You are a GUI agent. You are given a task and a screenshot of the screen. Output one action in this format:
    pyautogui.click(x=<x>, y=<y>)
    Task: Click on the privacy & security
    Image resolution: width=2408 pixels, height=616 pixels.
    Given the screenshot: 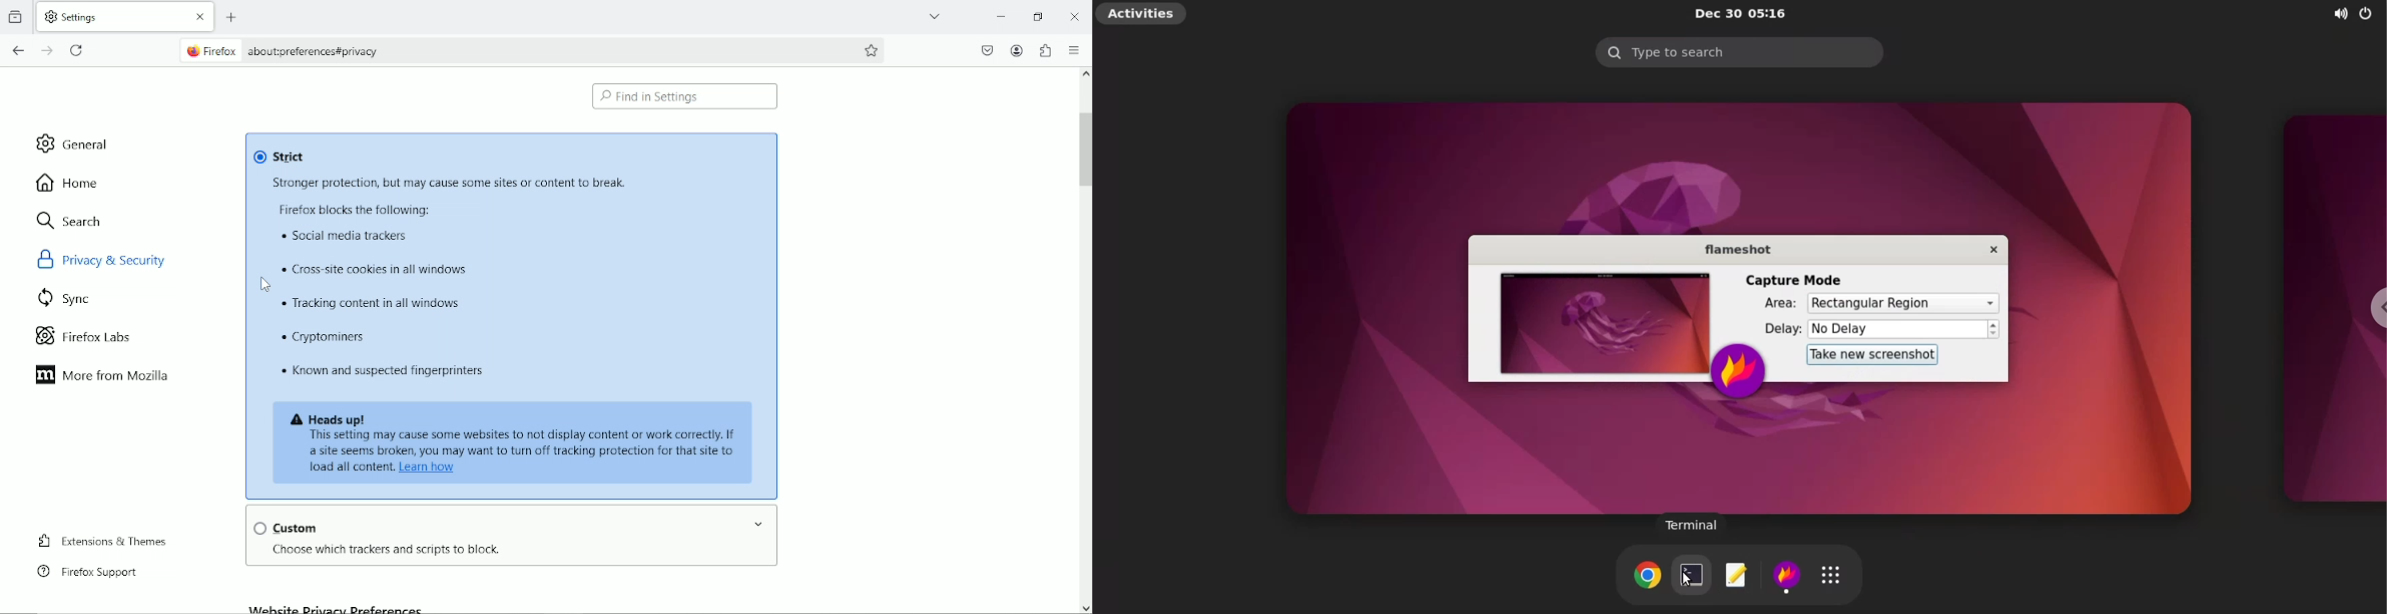 What is the action you would take?
    pyautogui.click(x=111, y=258)
    